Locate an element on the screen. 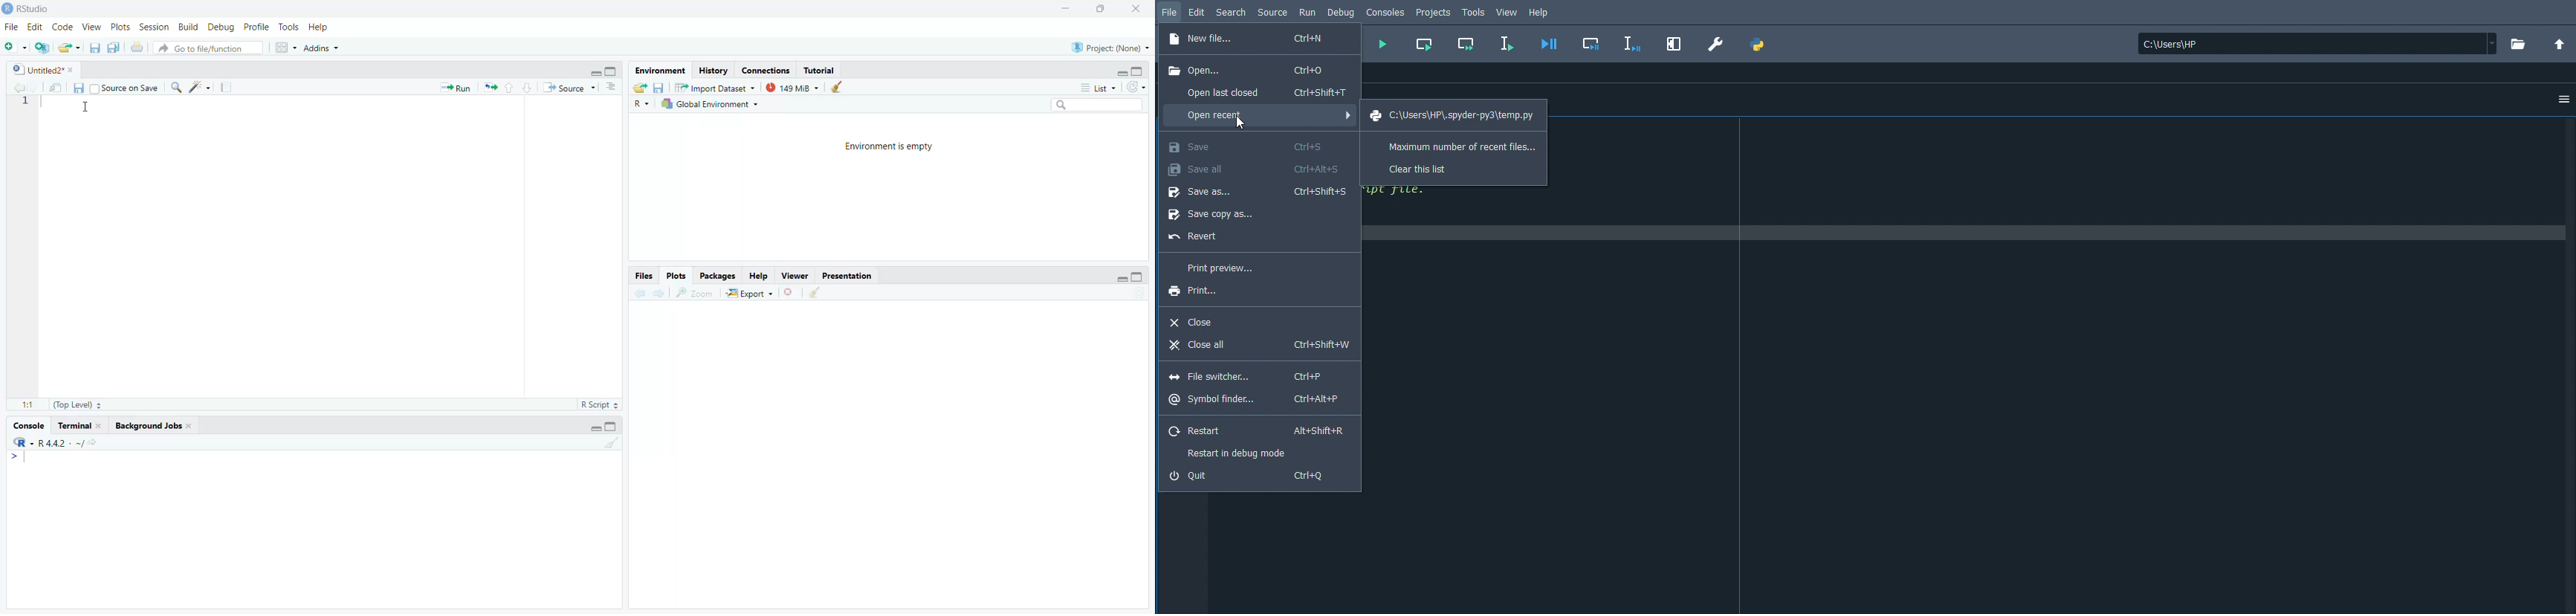 The height and width of the screenshot is (616, 2576). Plots is located at coordinates (676, 275).